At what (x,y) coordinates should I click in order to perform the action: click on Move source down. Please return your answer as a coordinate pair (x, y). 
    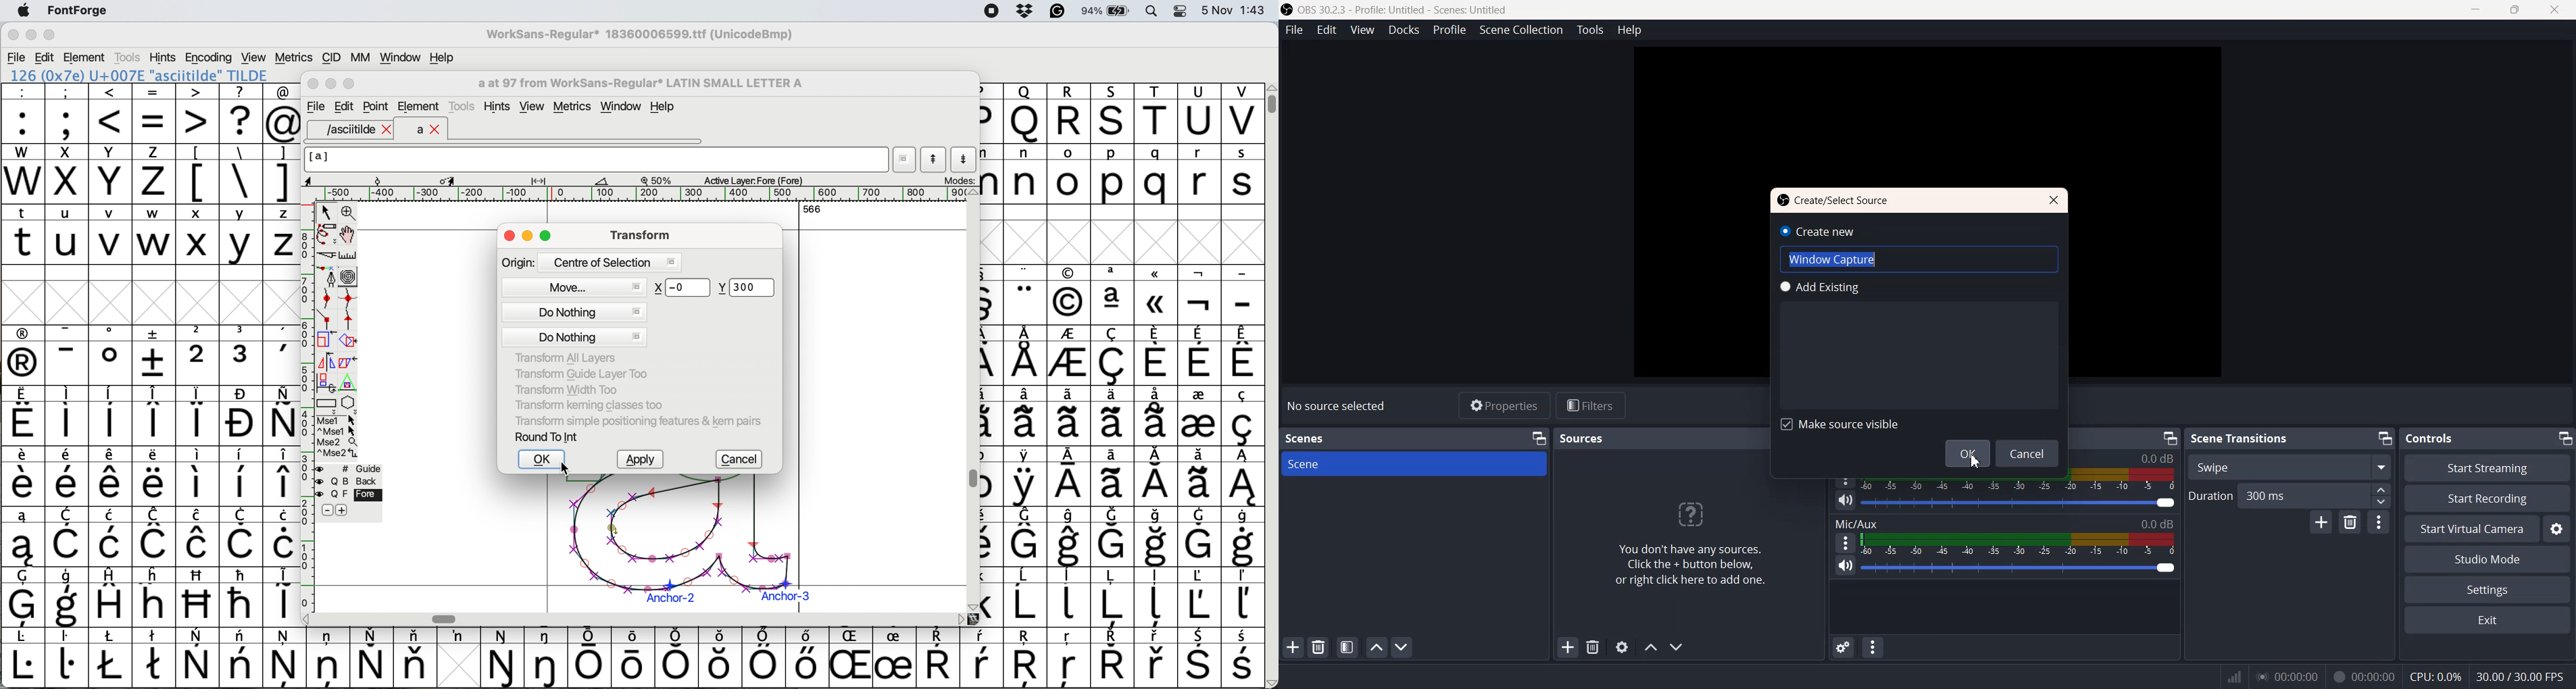
    Looking at the image, I should click on (1676, 647).